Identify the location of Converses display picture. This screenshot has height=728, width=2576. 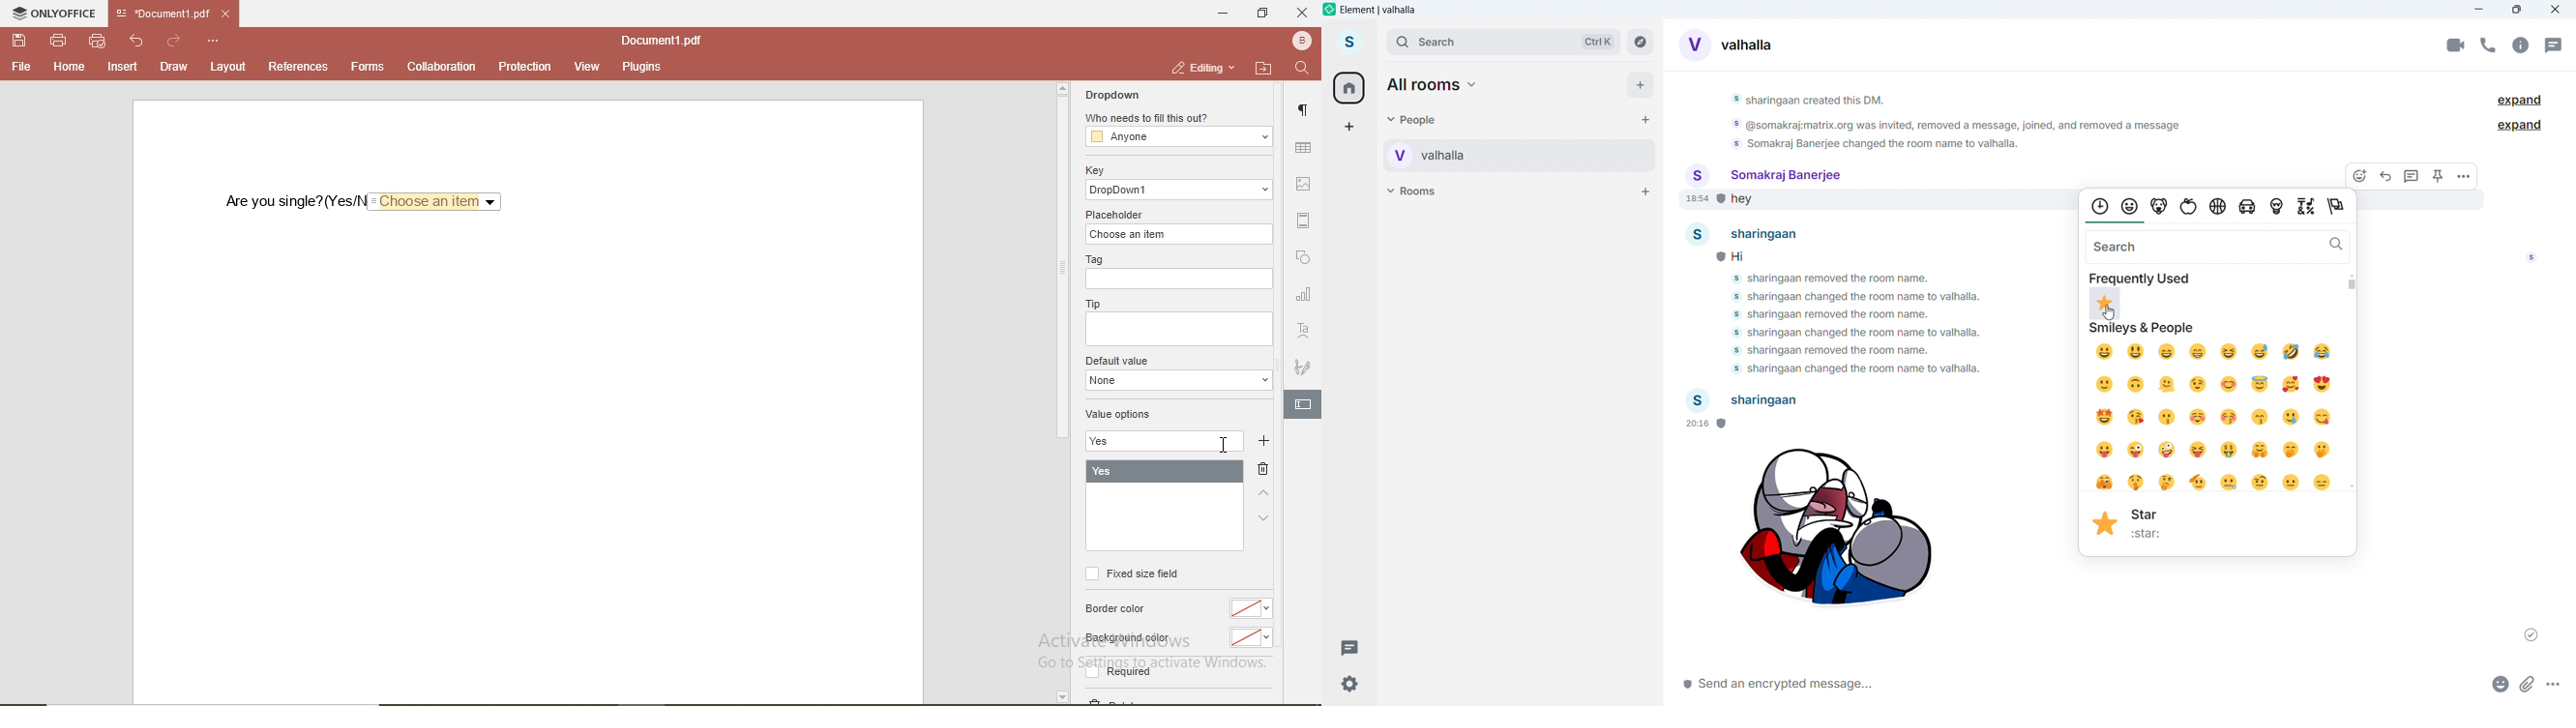
(1694, 43).